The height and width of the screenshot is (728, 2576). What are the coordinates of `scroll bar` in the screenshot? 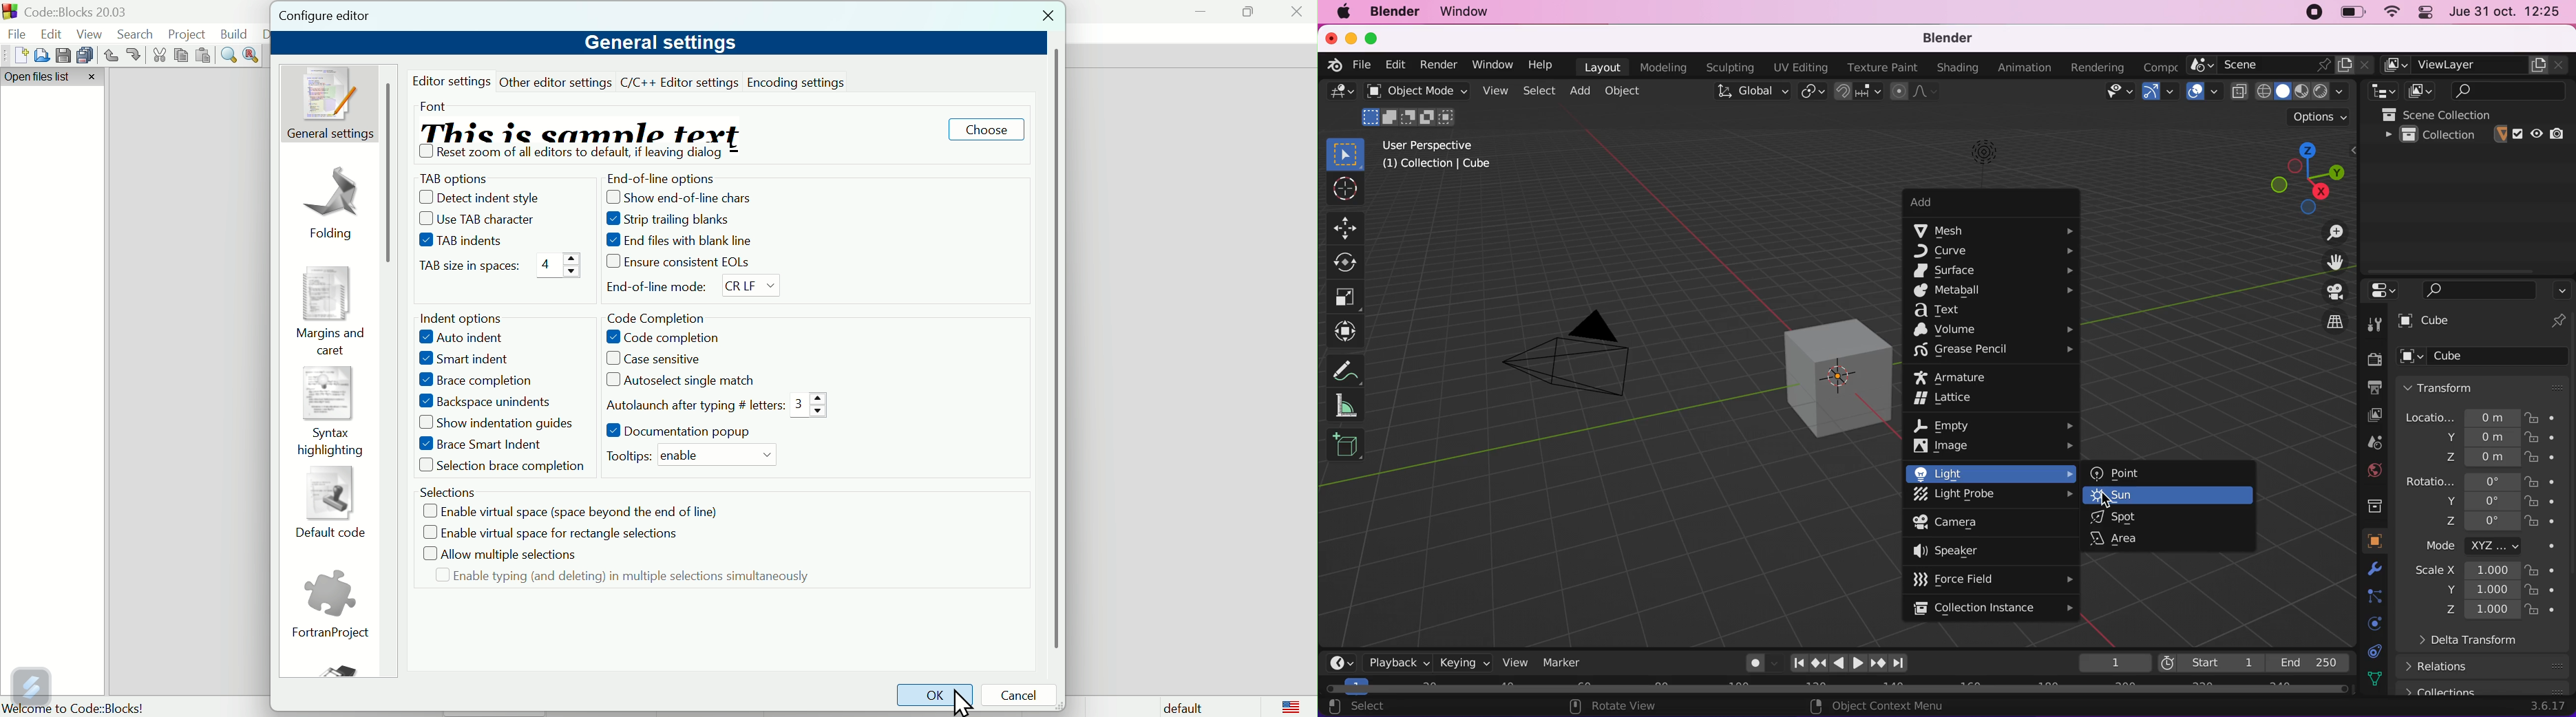 It's located at (1056, 350).